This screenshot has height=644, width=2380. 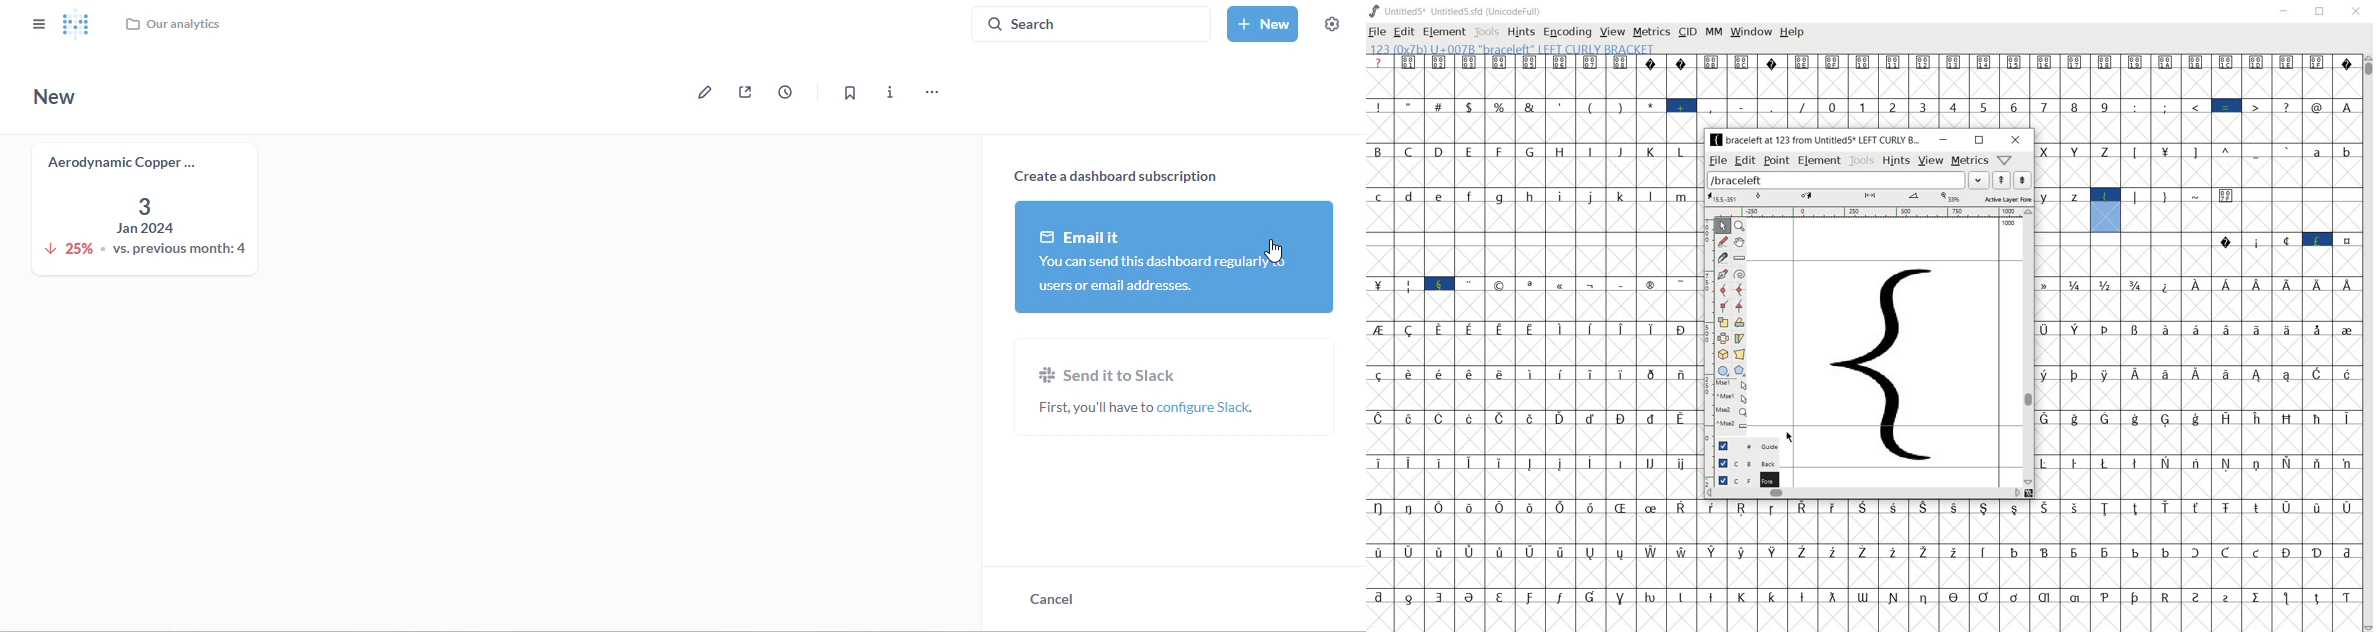 I want to click on Help/Window, so click(x=2005, y=161).